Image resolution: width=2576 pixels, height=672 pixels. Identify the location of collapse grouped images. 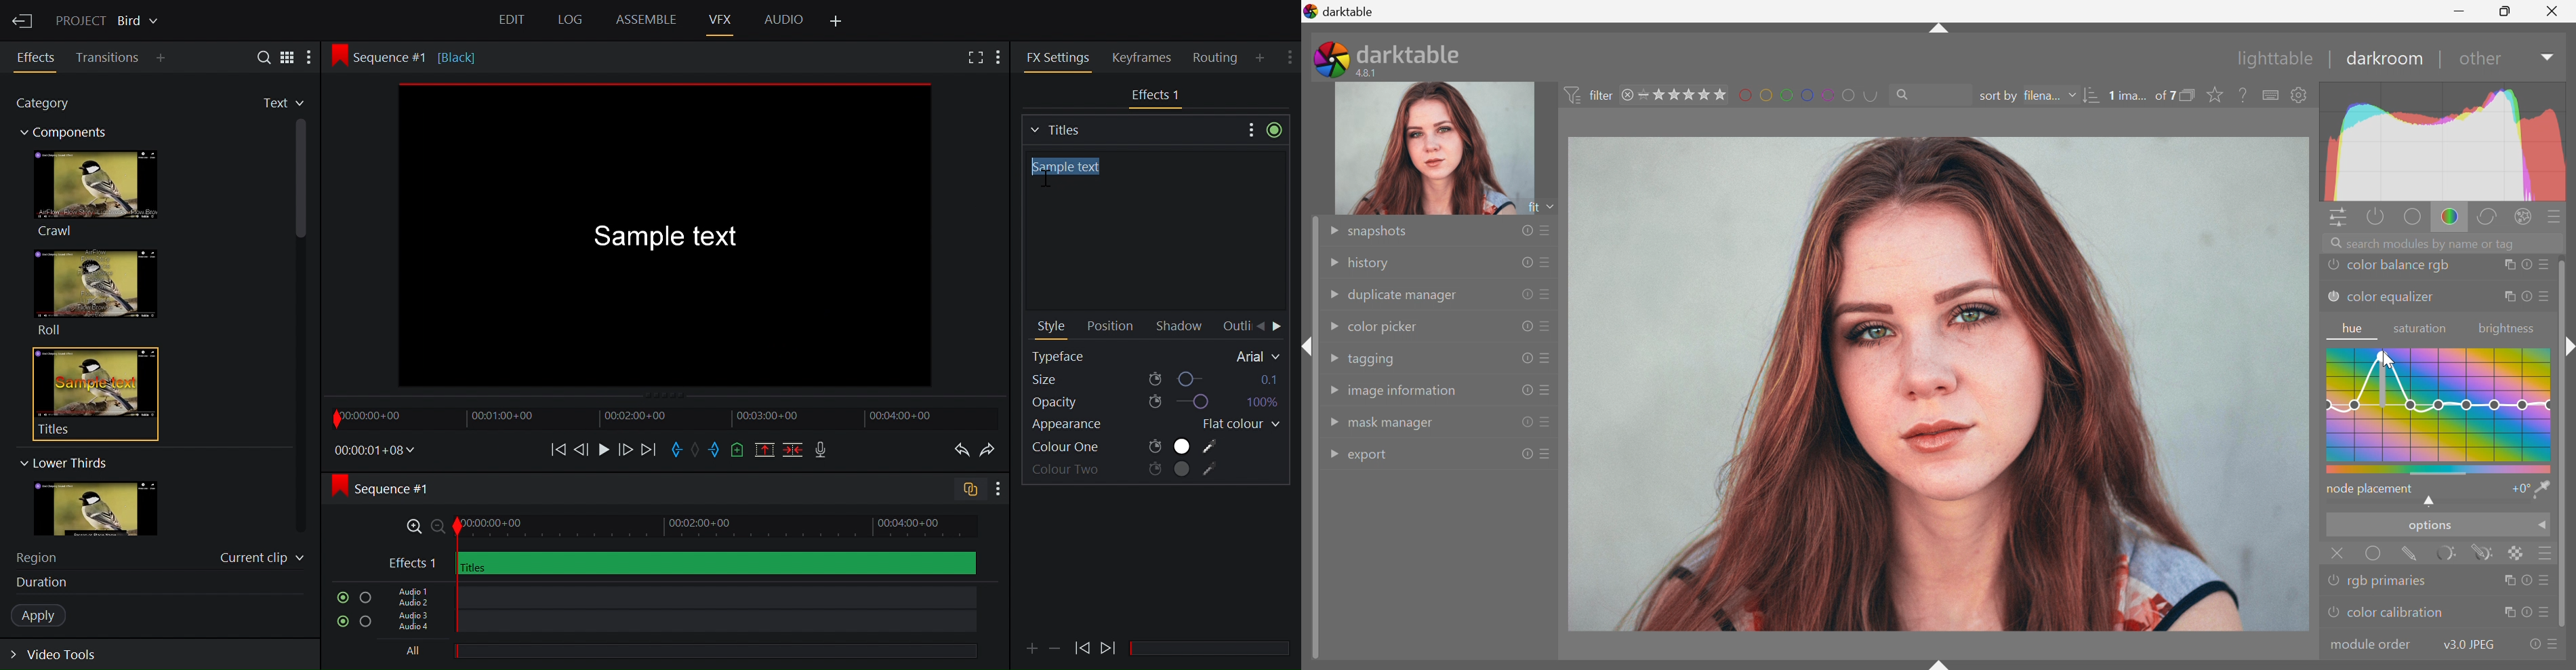
(2192, 94).